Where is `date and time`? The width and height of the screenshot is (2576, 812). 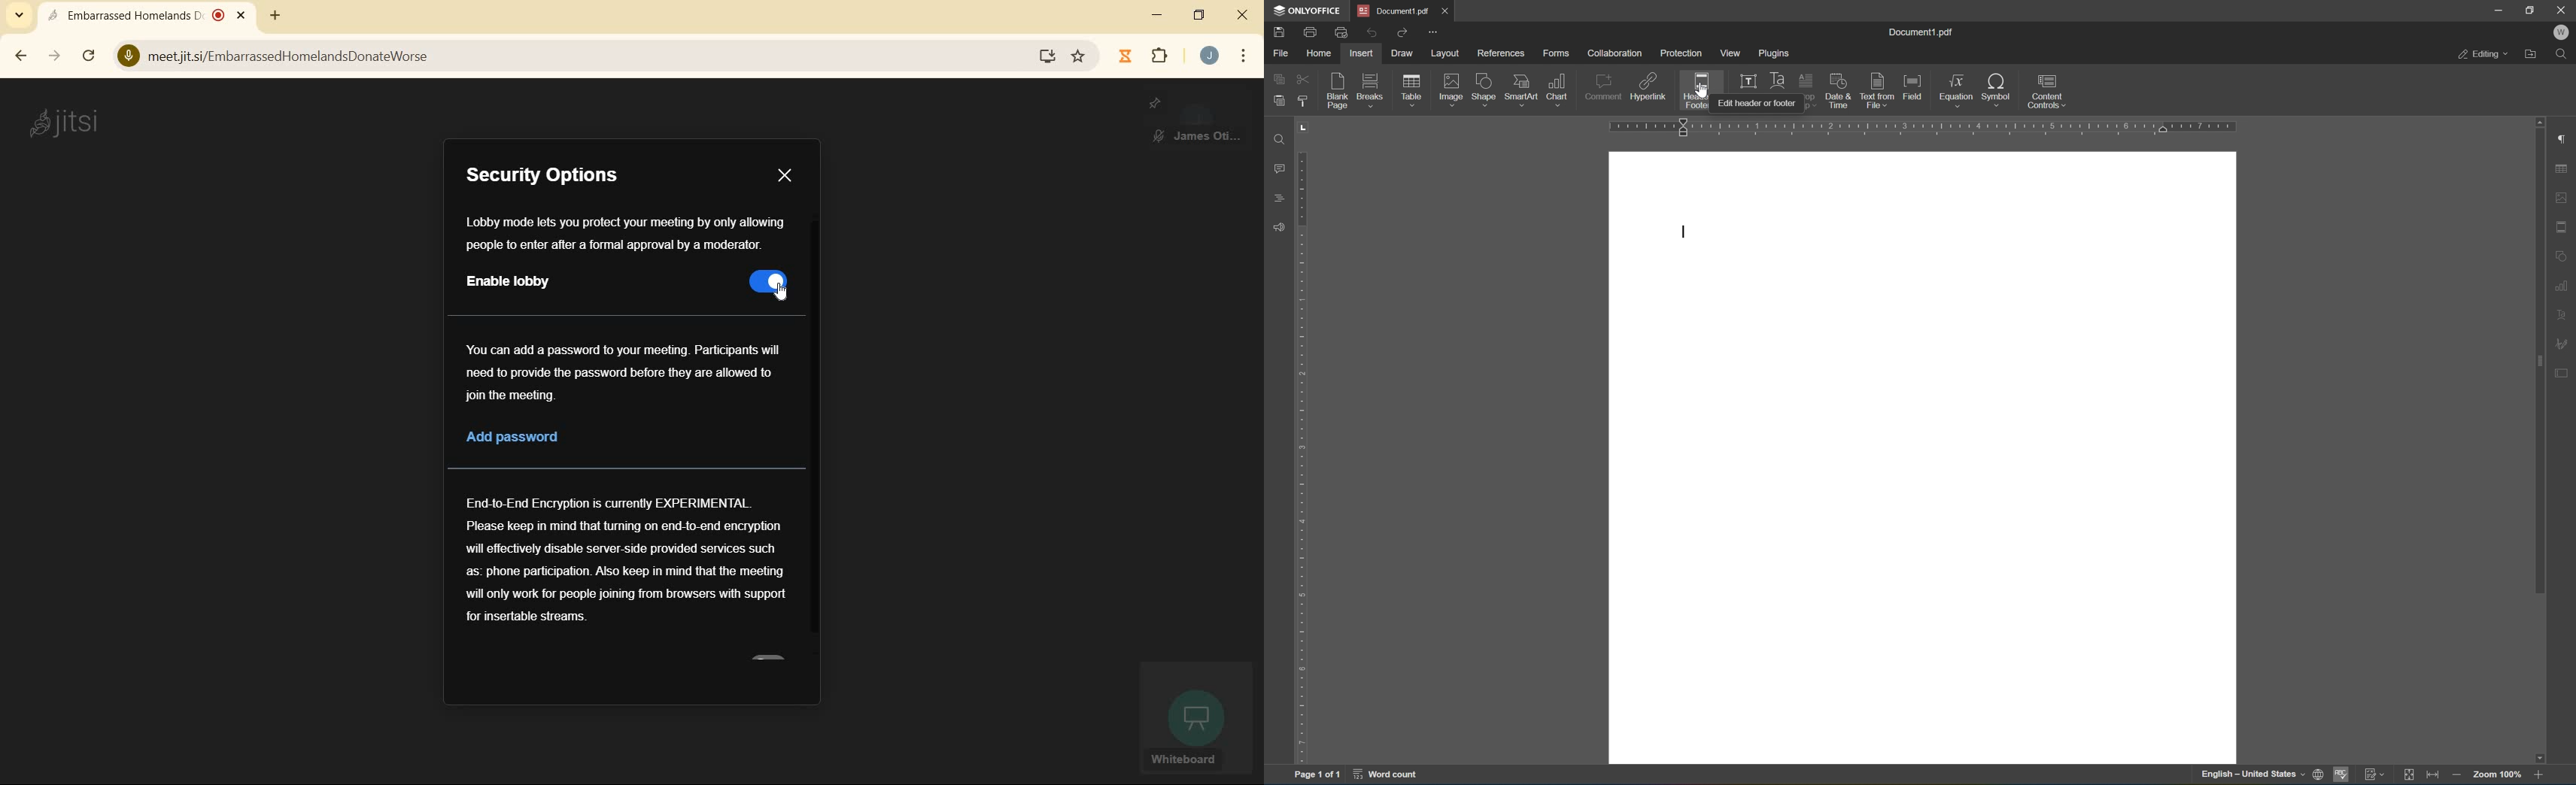
date and time is located at coordinates (1840, 91).